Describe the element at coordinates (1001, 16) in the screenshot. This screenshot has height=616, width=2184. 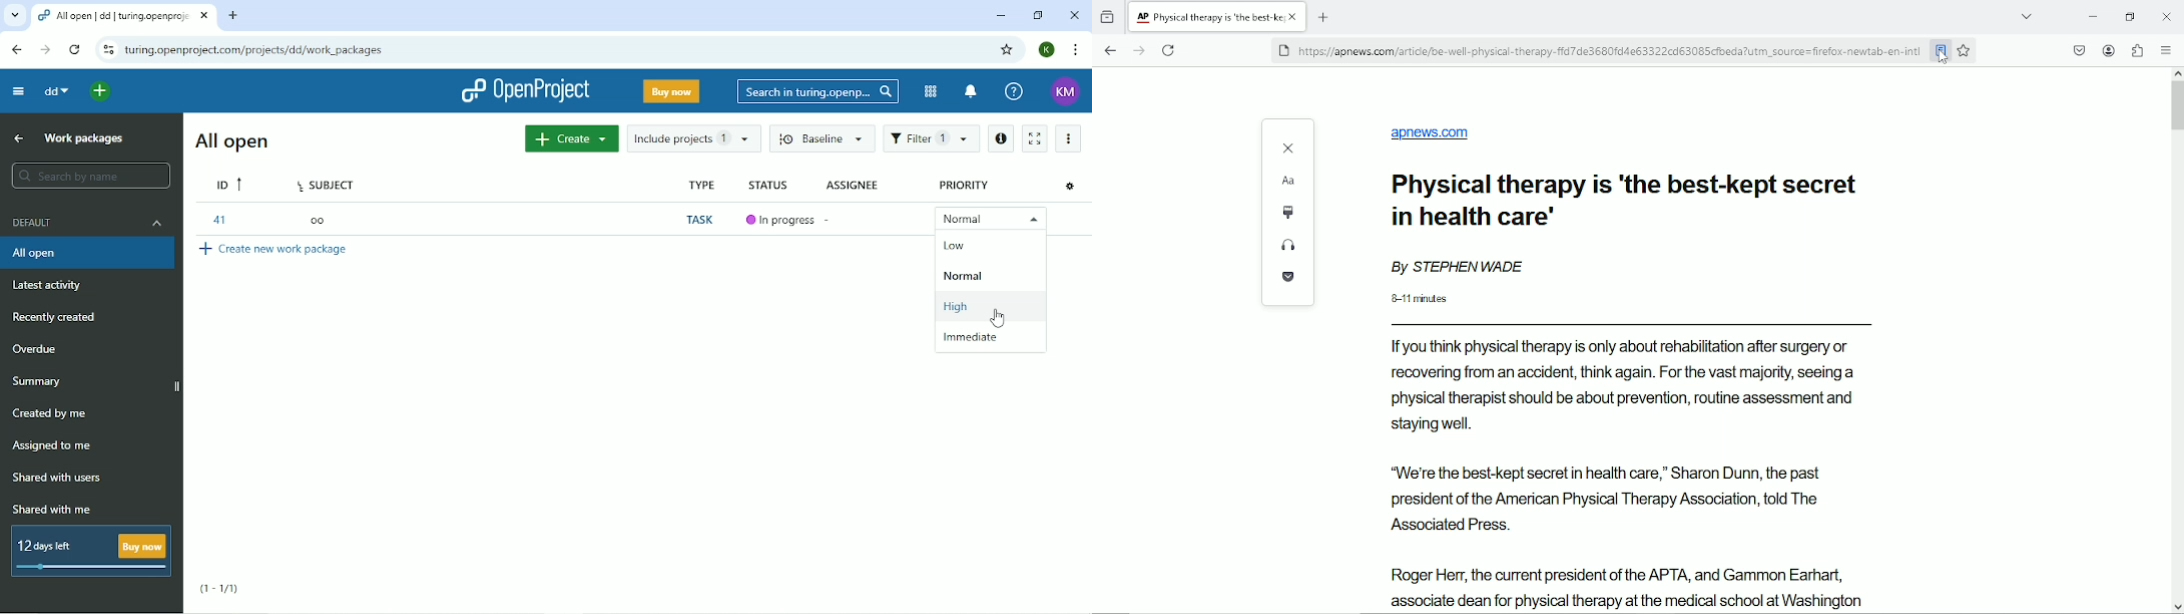
I see `Minimize` at that location.